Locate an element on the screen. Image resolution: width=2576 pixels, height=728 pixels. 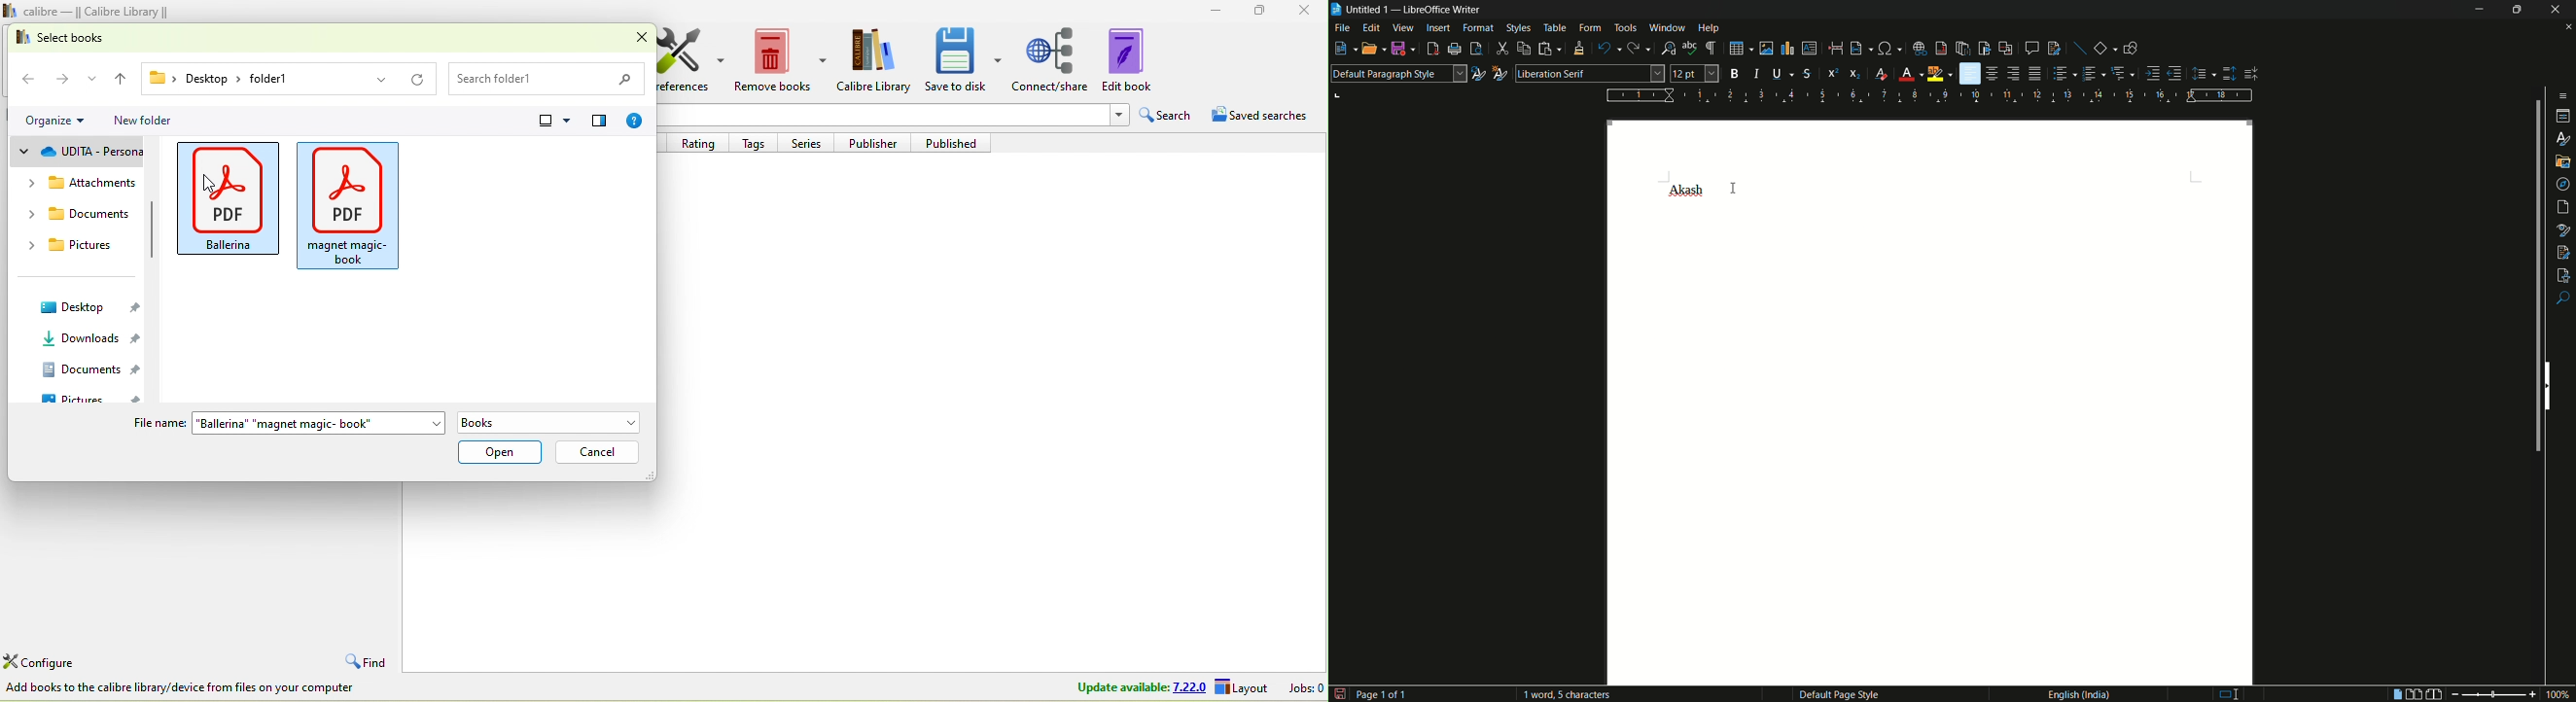
align center is located at coordinates (1993, 73).